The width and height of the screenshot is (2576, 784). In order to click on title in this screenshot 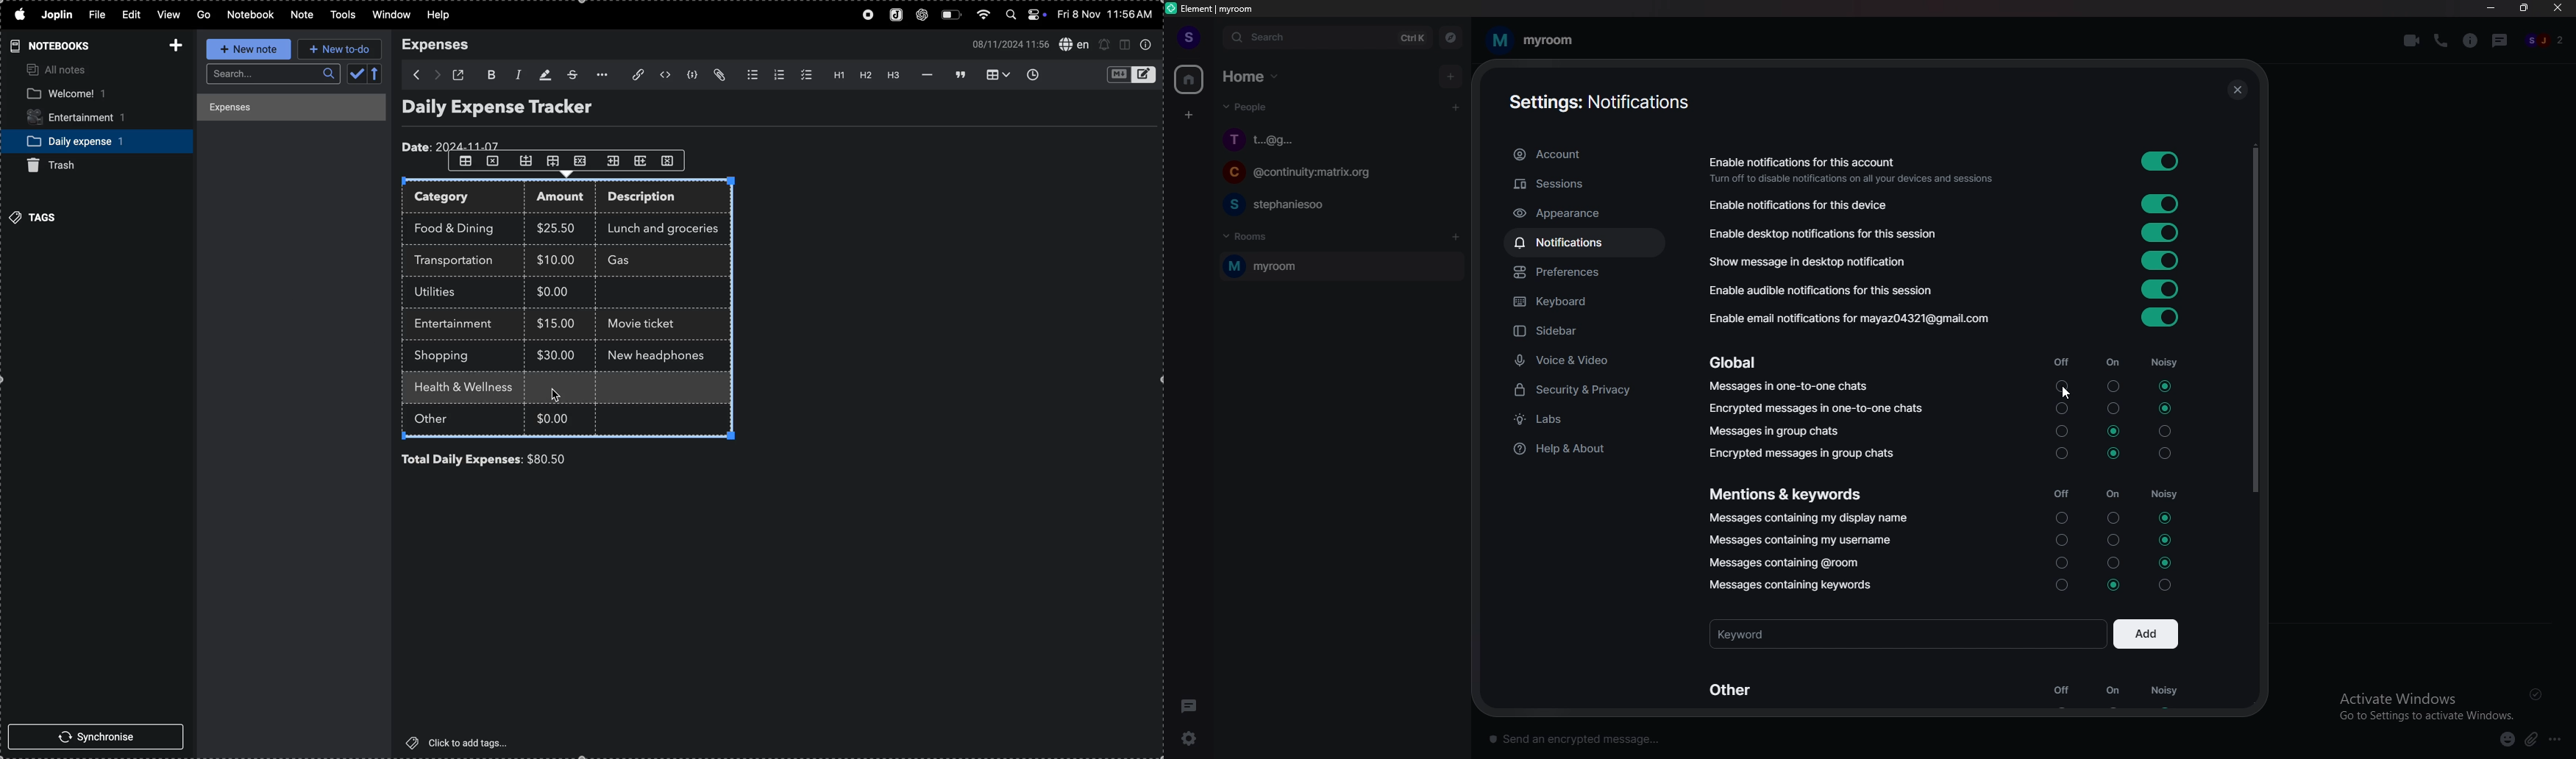, I will do `click(1218, 8)`.